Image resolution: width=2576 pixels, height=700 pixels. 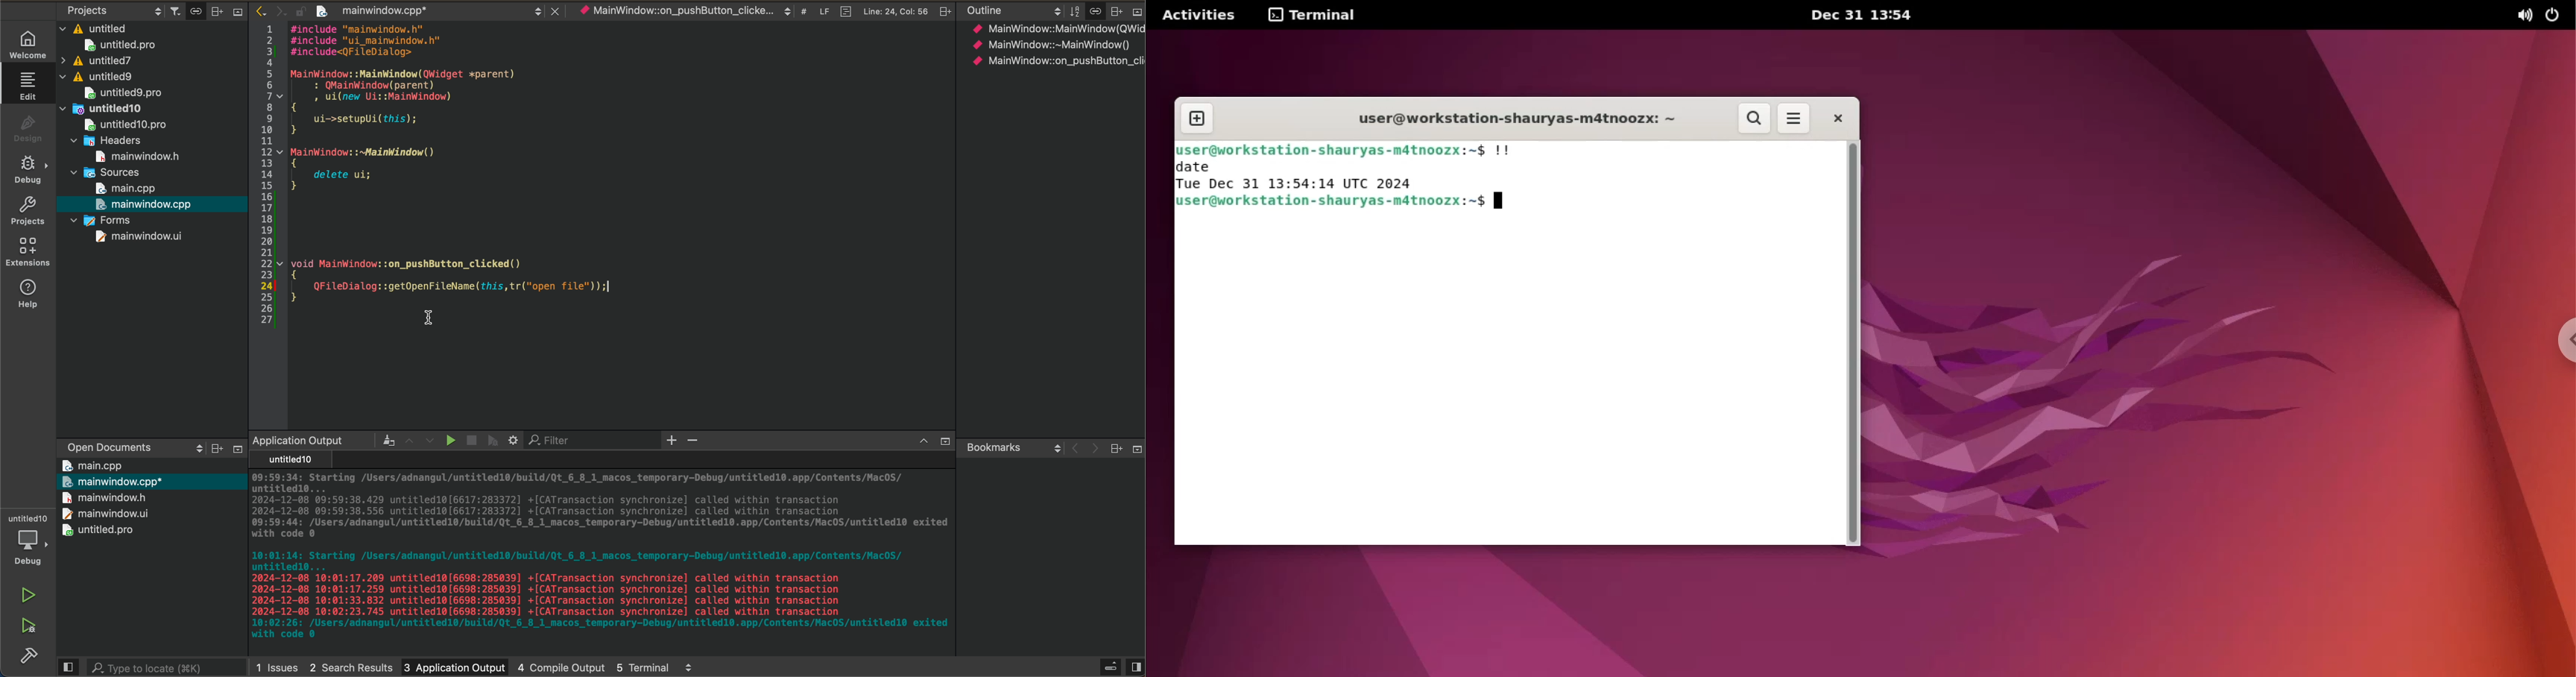 I want to click on debug, so click(x=27, y=170).